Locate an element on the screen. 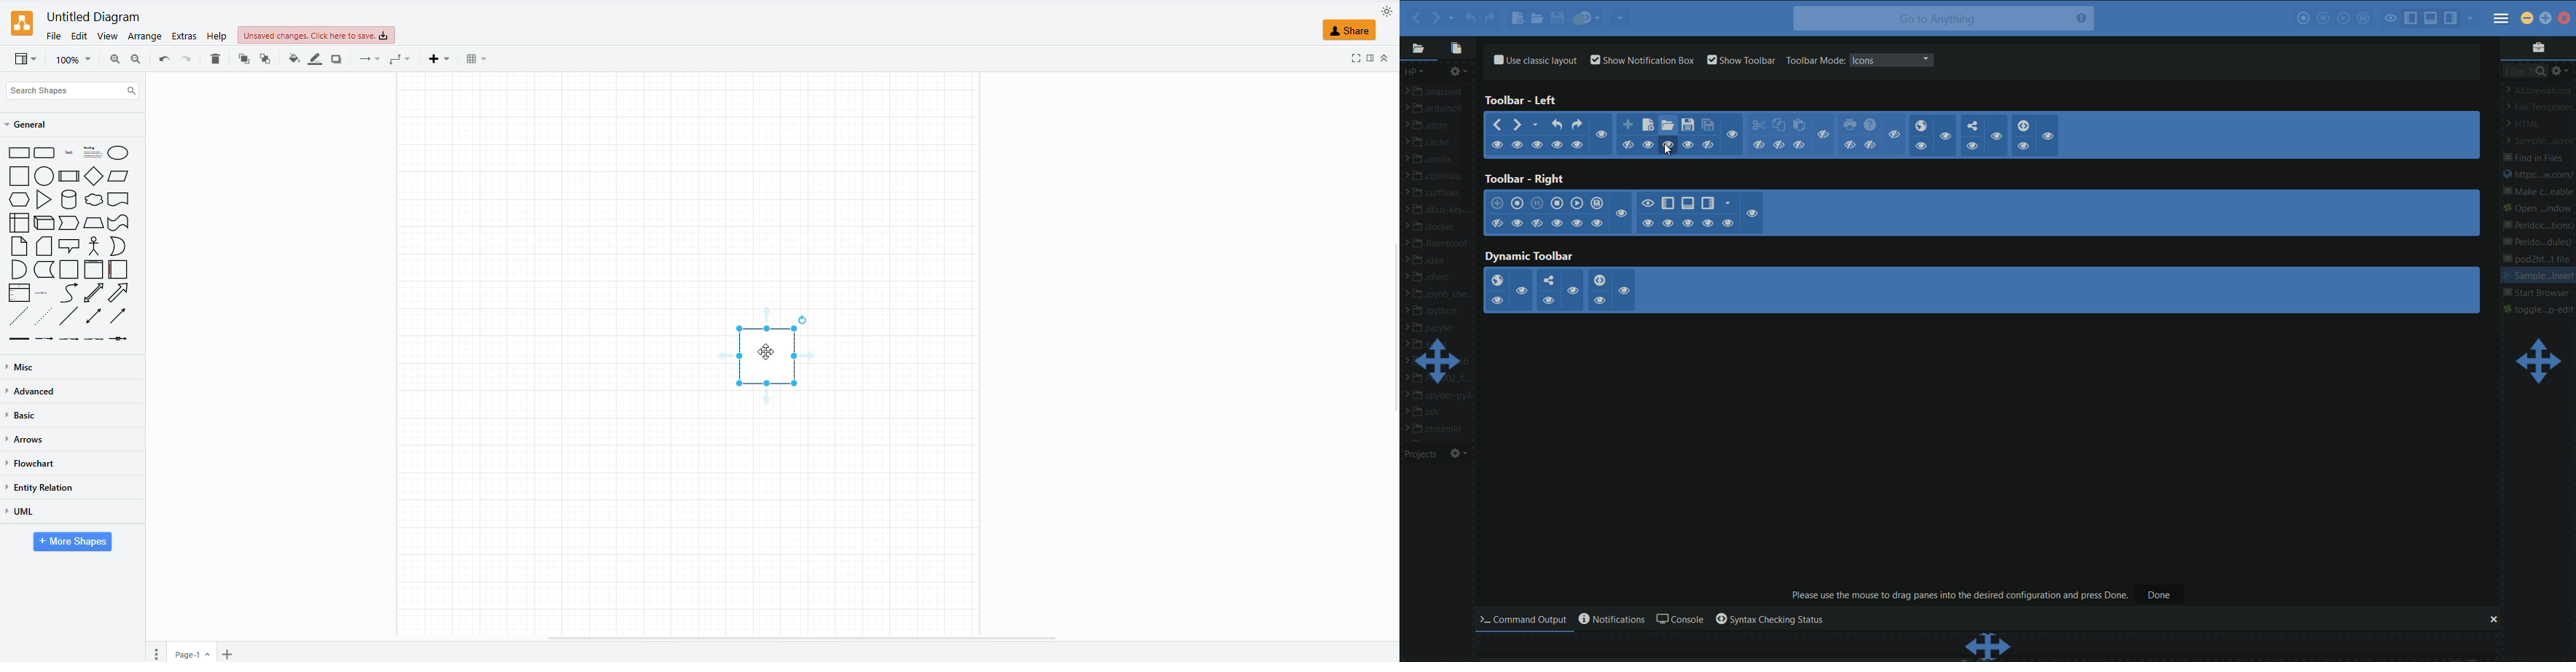 This screenshot has width=2576, height=672. play last macro is located at coordinates (1577, 204).